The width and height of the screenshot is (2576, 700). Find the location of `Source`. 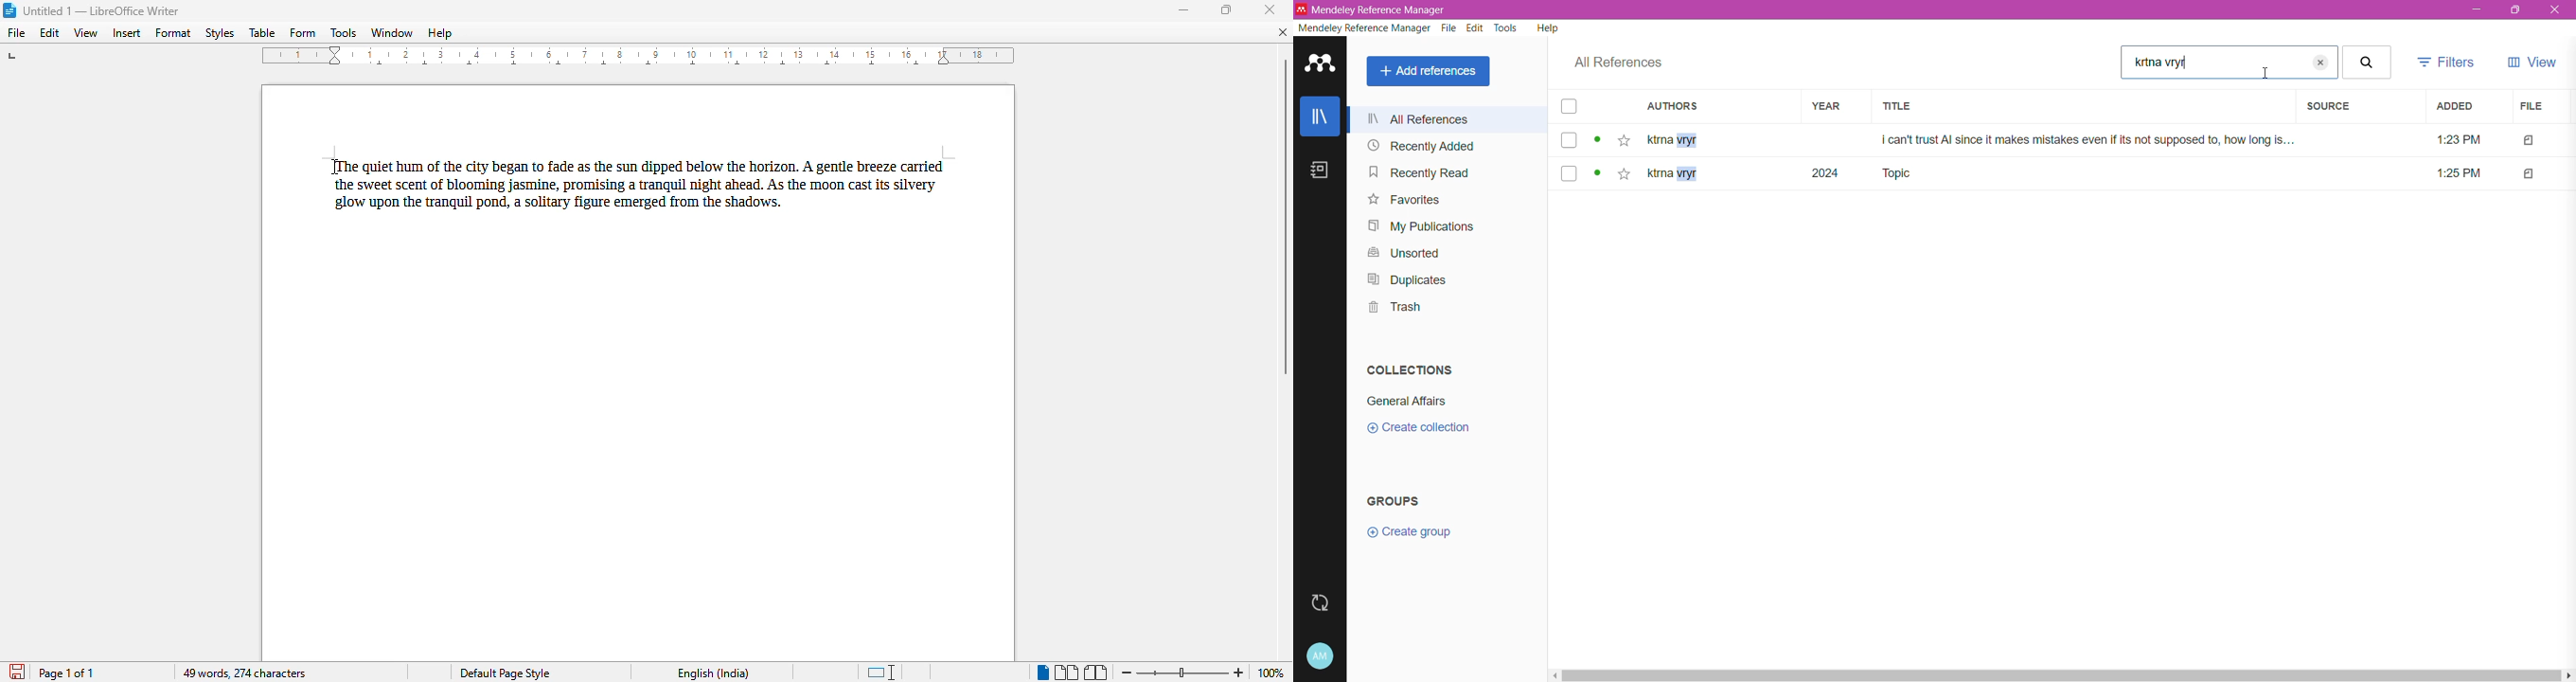

Source is located at coordinates (2358, 107).